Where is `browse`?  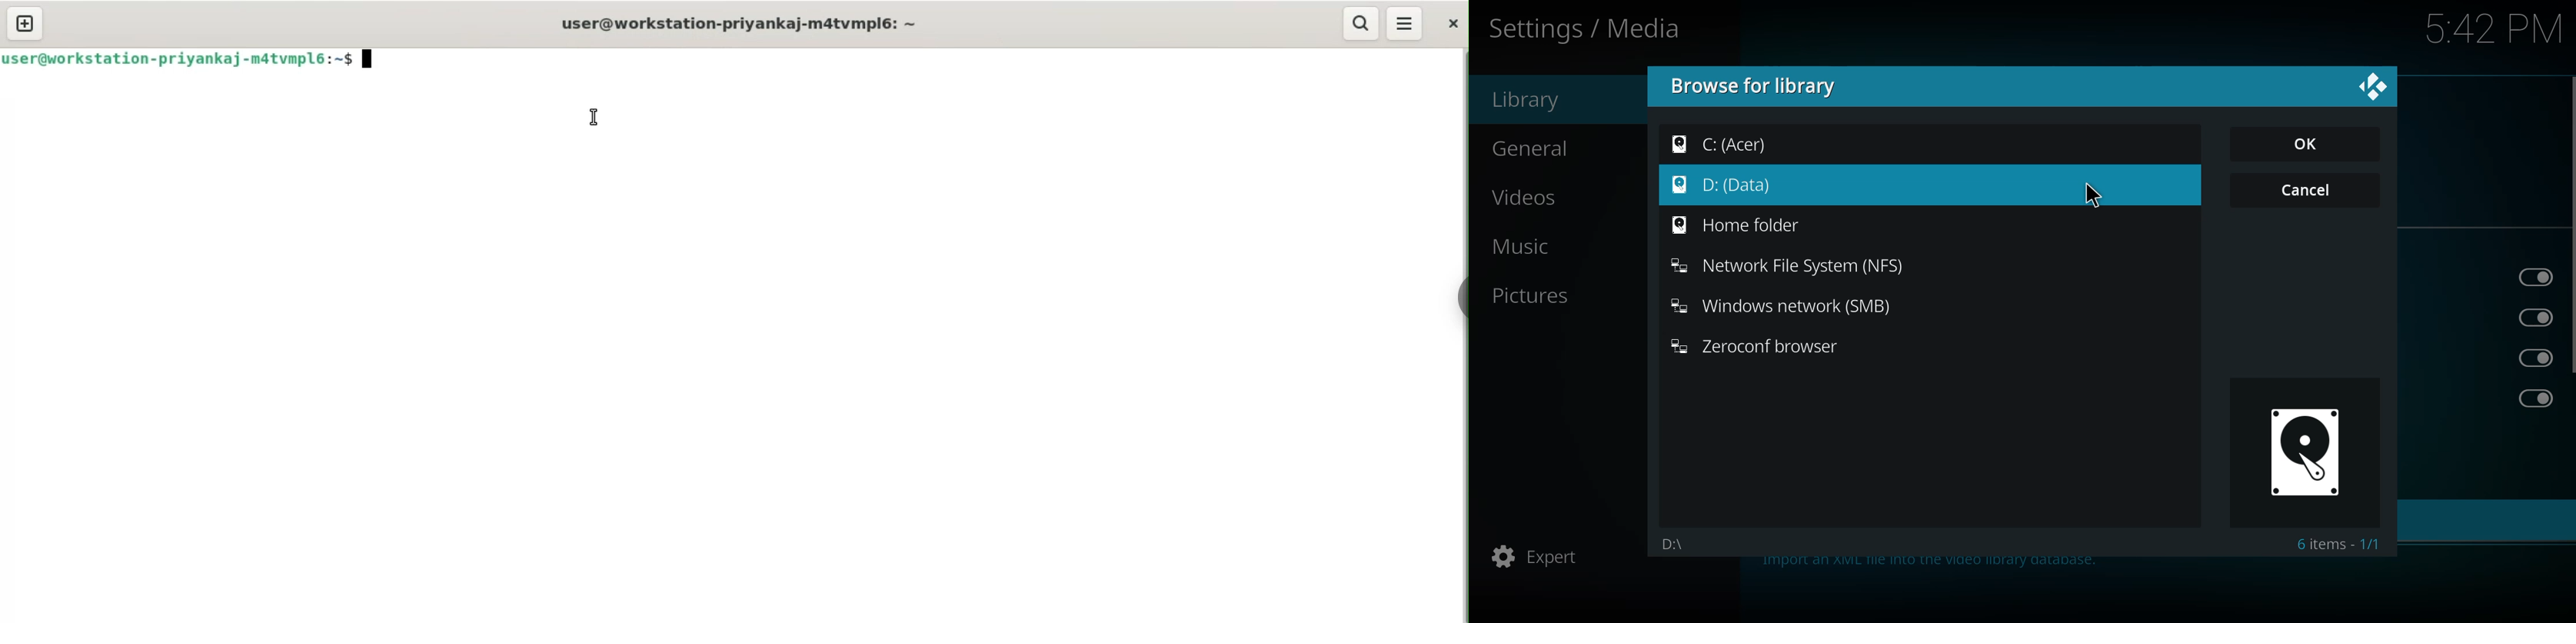
browse is located at coordinates (1758, 86).